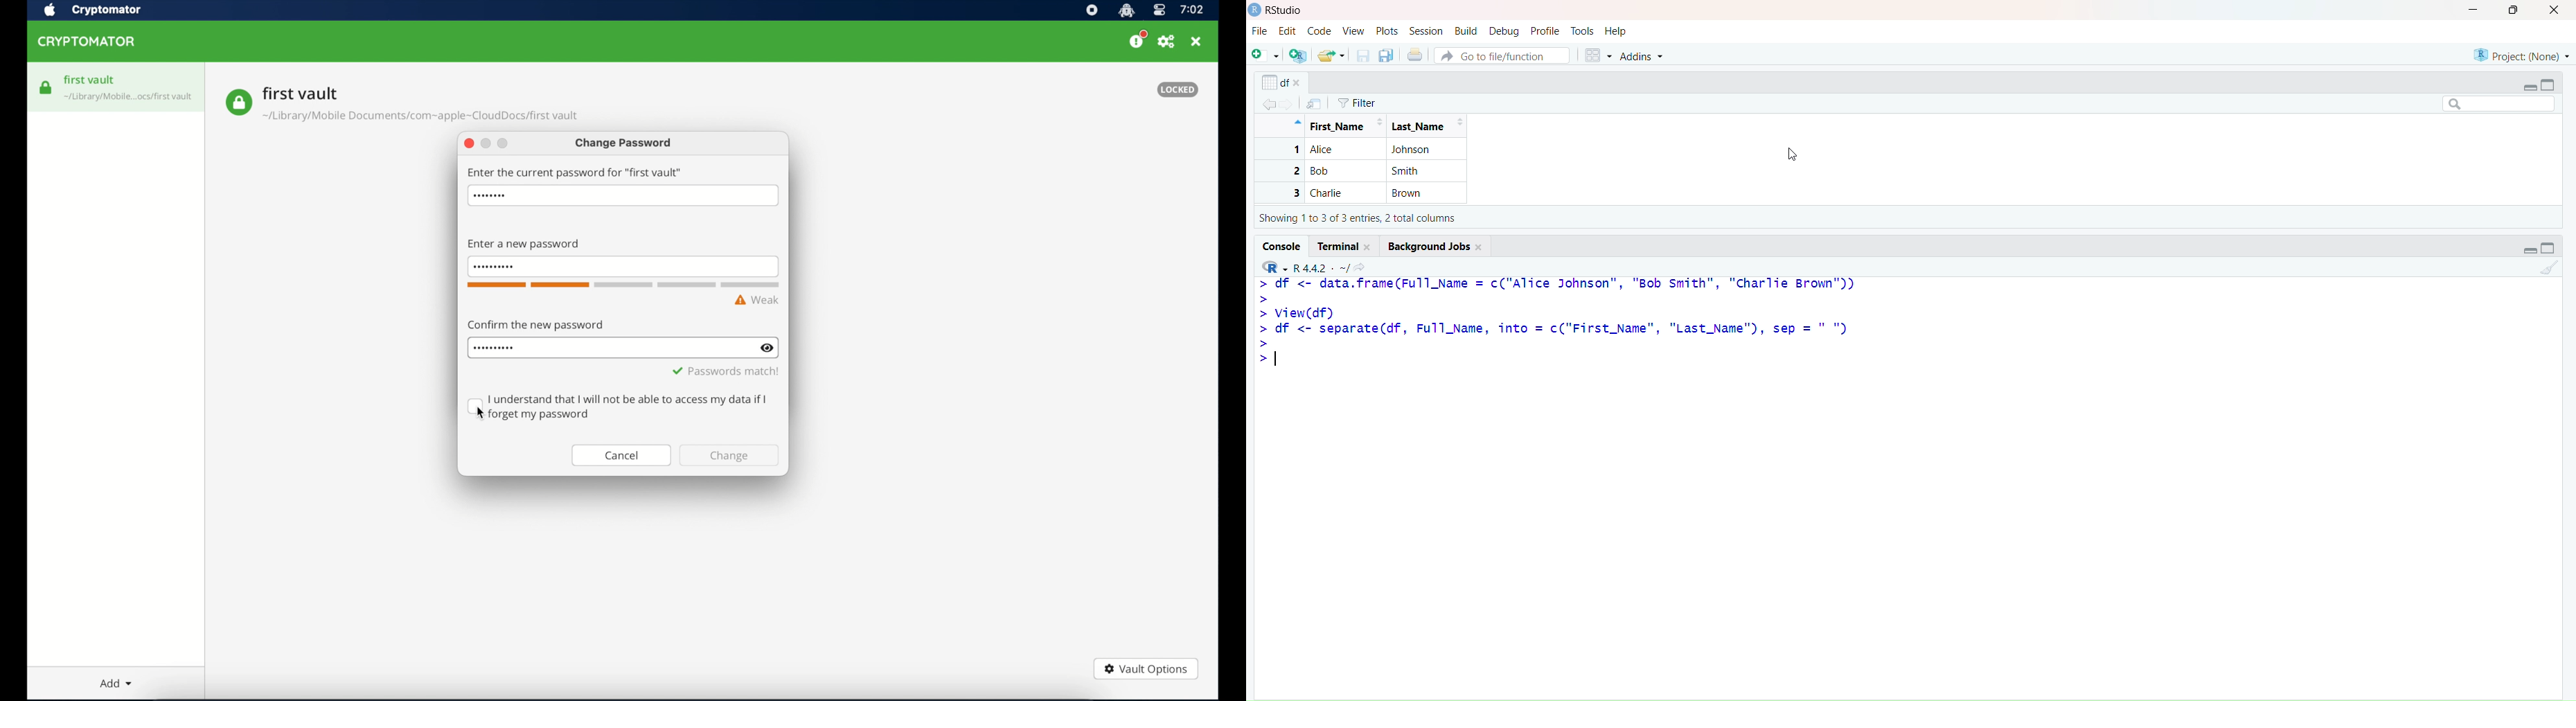  What do you see at coordinates (2557, 12) in the screenshot?
I see `Close` at bounding box center [2557, 12].